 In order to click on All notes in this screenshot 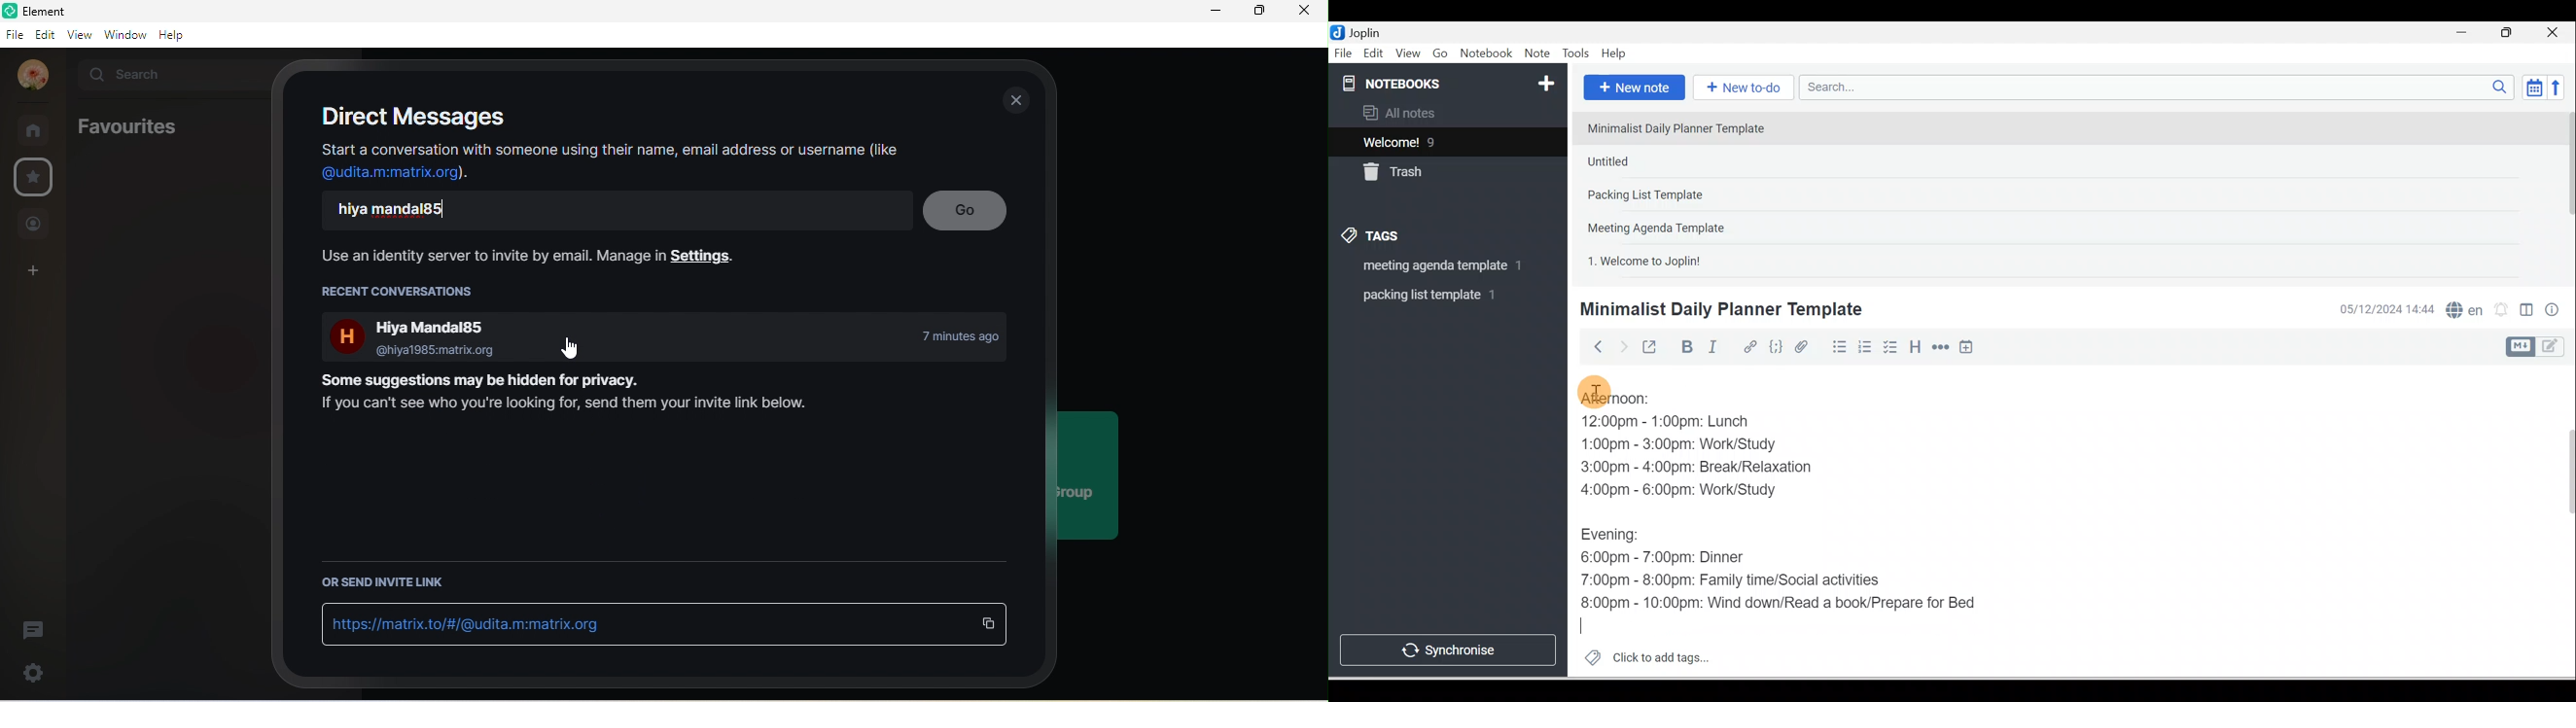, I will do `click(1446, 112)`.